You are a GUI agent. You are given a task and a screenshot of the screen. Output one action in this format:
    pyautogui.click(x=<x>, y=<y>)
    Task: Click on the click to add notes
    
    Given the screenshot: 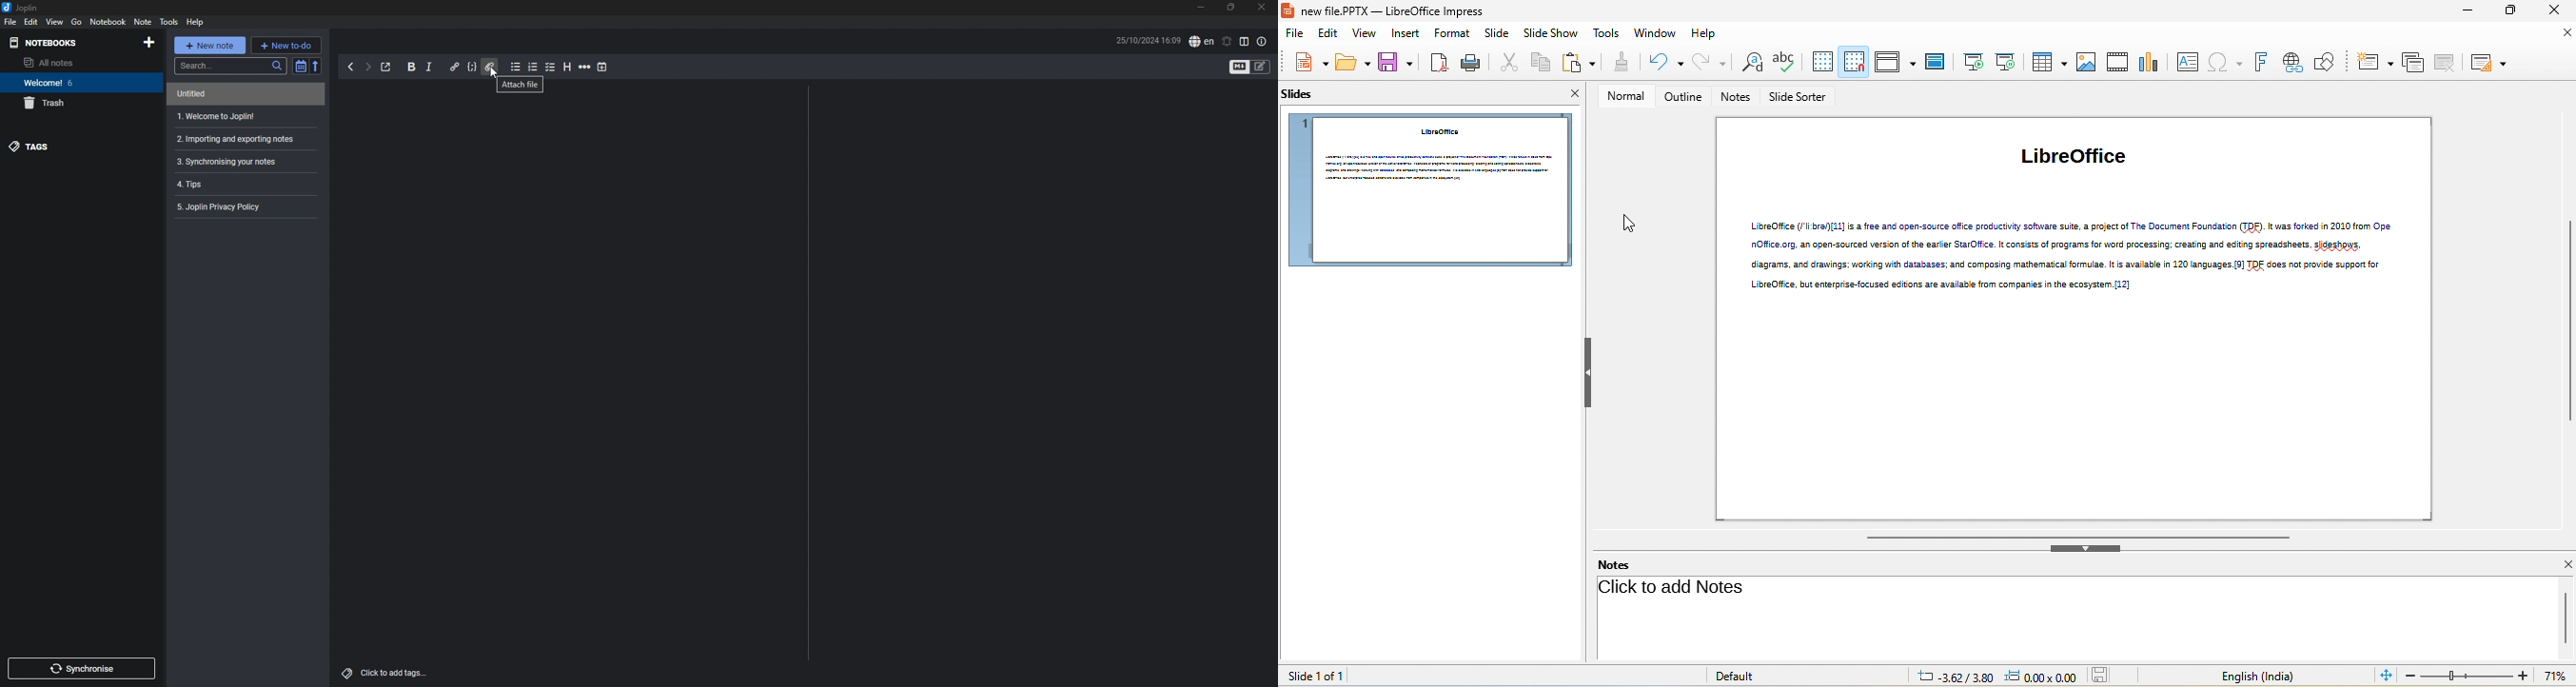 What is the action you would take?
    pyautogui.click(x=1671, y=589)
    